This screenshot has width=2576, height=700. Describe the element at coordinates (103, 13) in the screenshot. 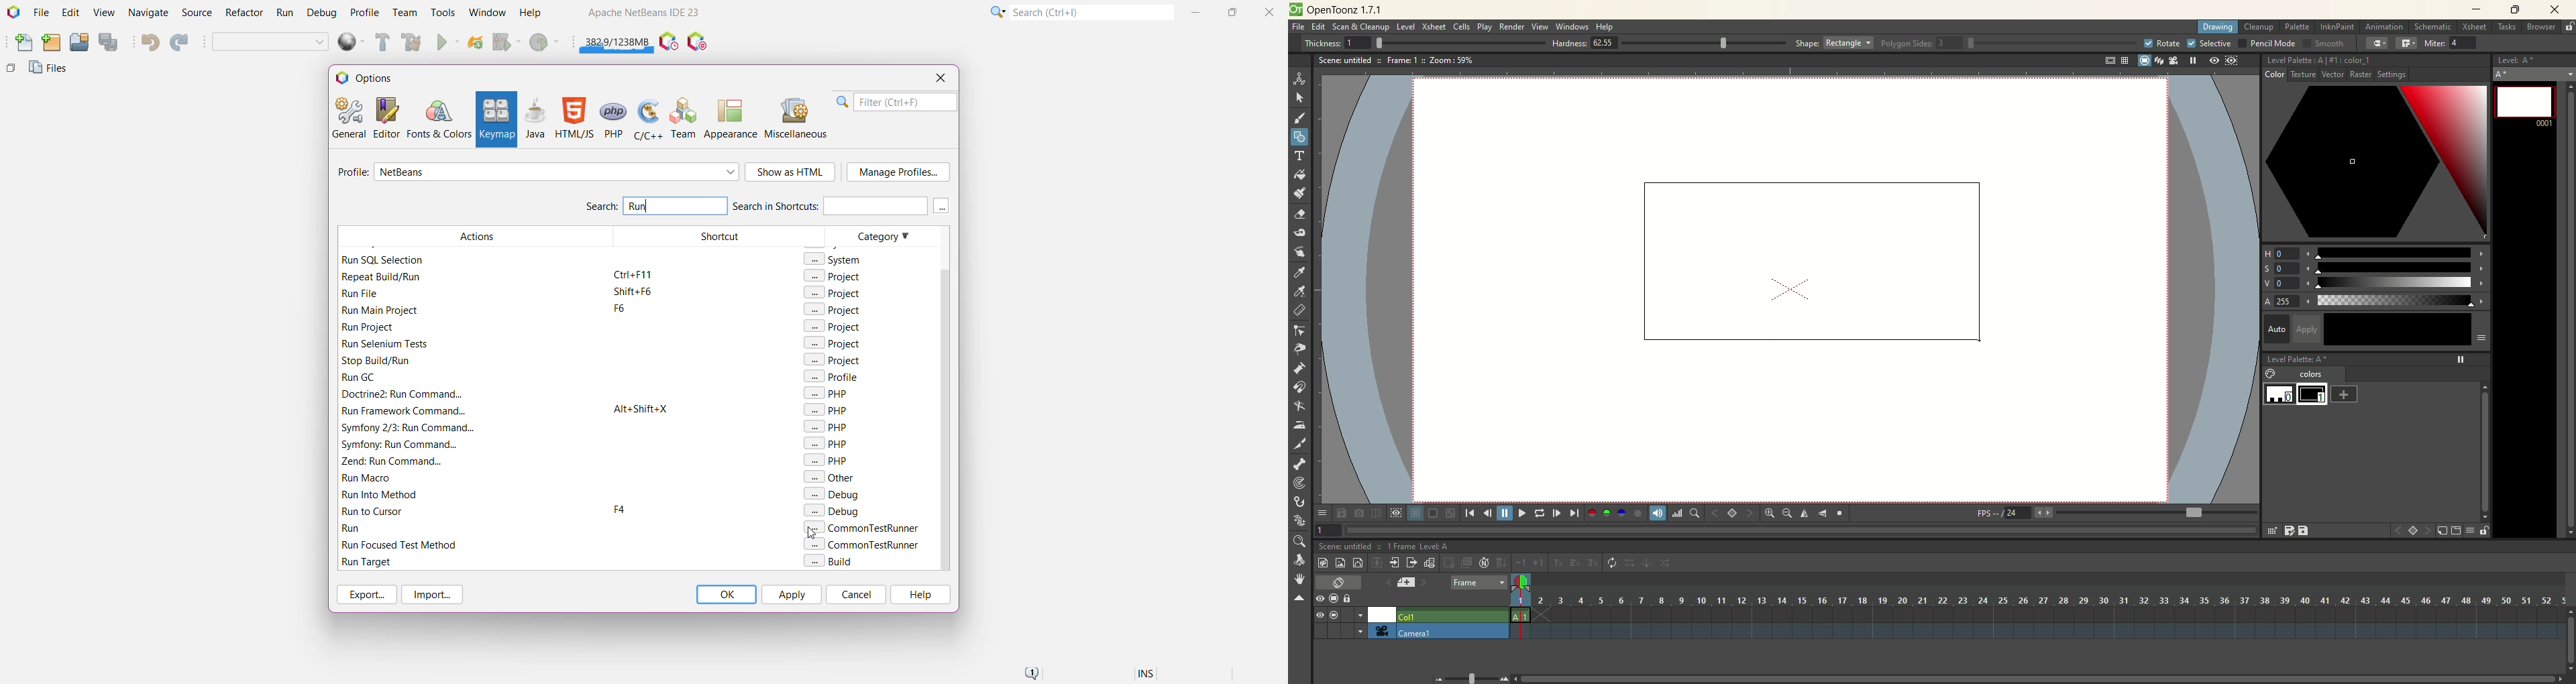

I see `View` at that location.